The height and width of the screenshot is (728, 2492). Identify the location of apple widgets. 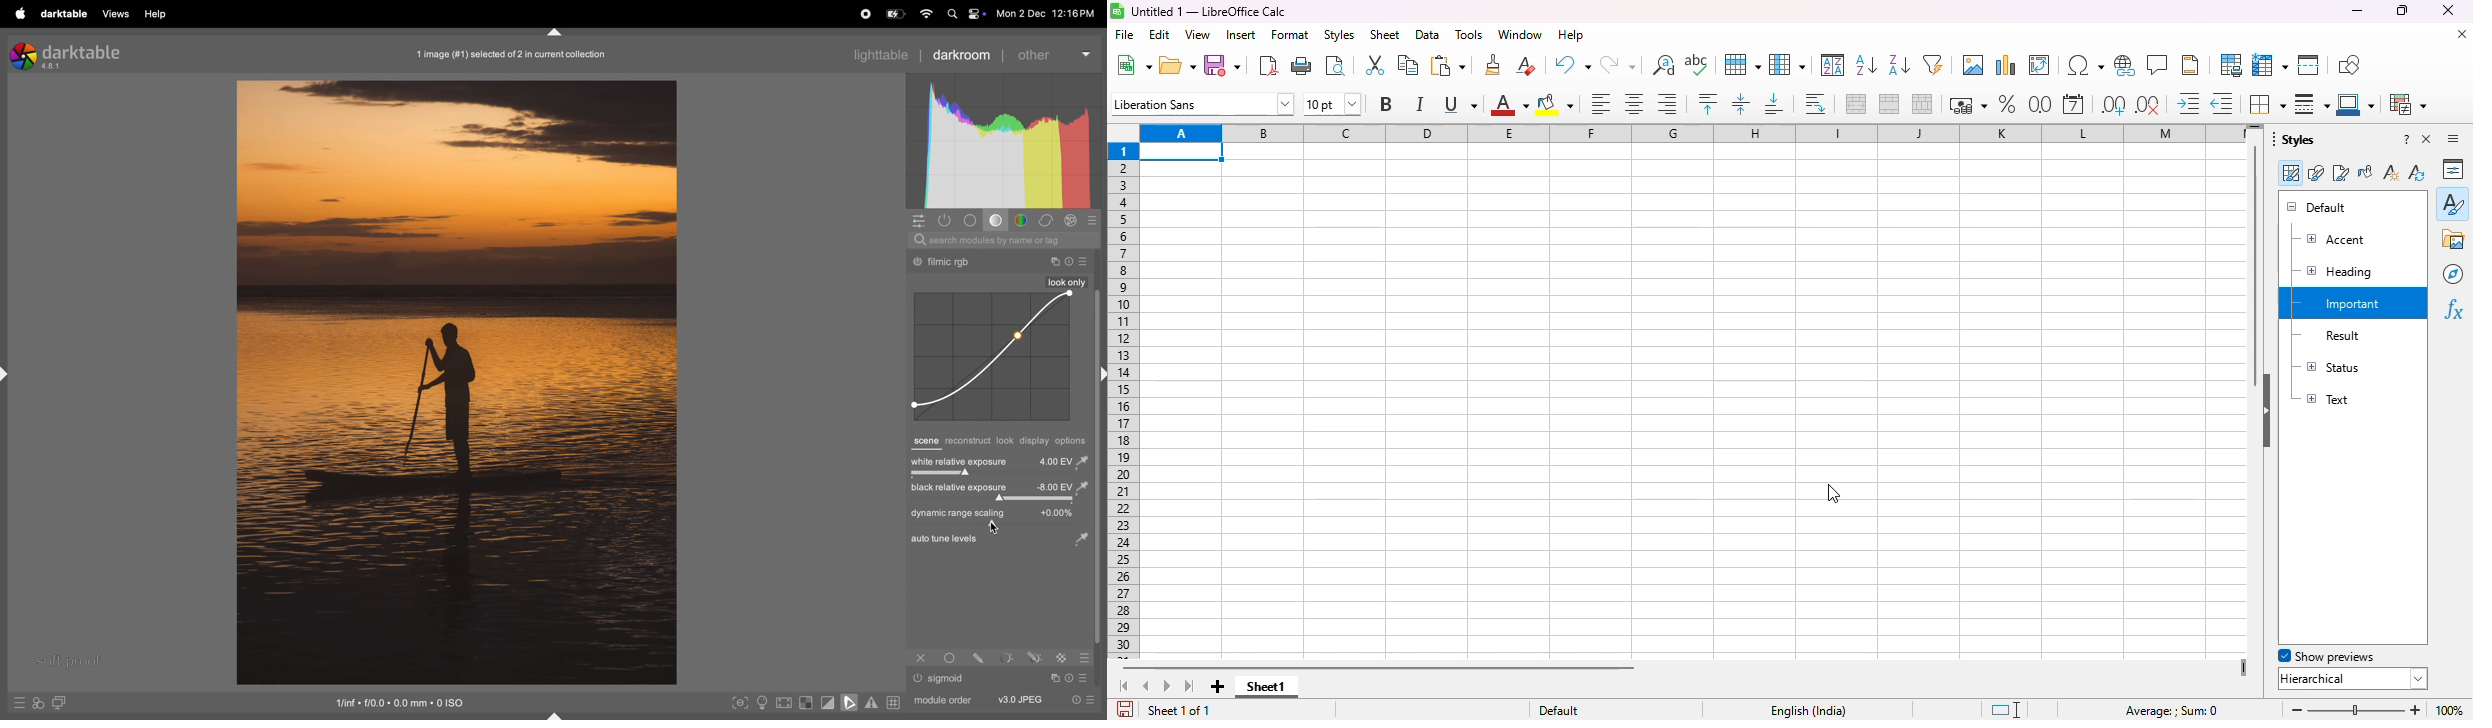
(963, 14).